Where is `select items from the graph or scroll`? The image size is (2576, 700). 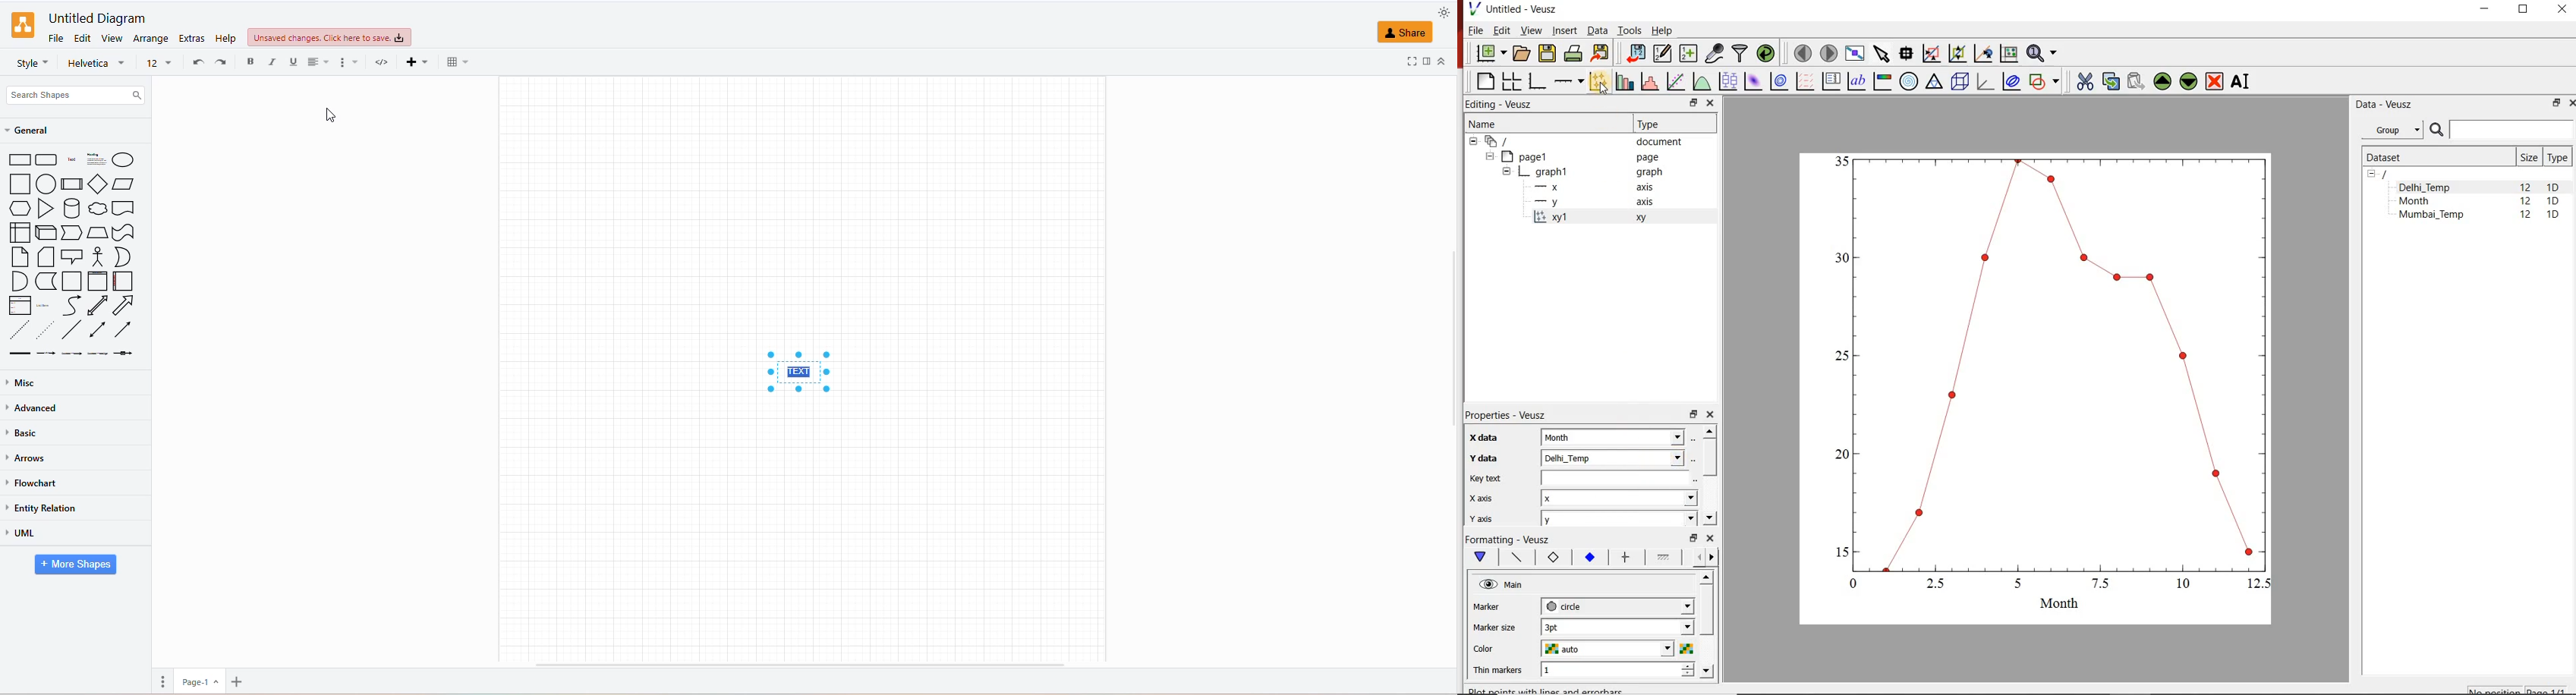 select items from the graph or scroll is located at coordinates (1883, 54).